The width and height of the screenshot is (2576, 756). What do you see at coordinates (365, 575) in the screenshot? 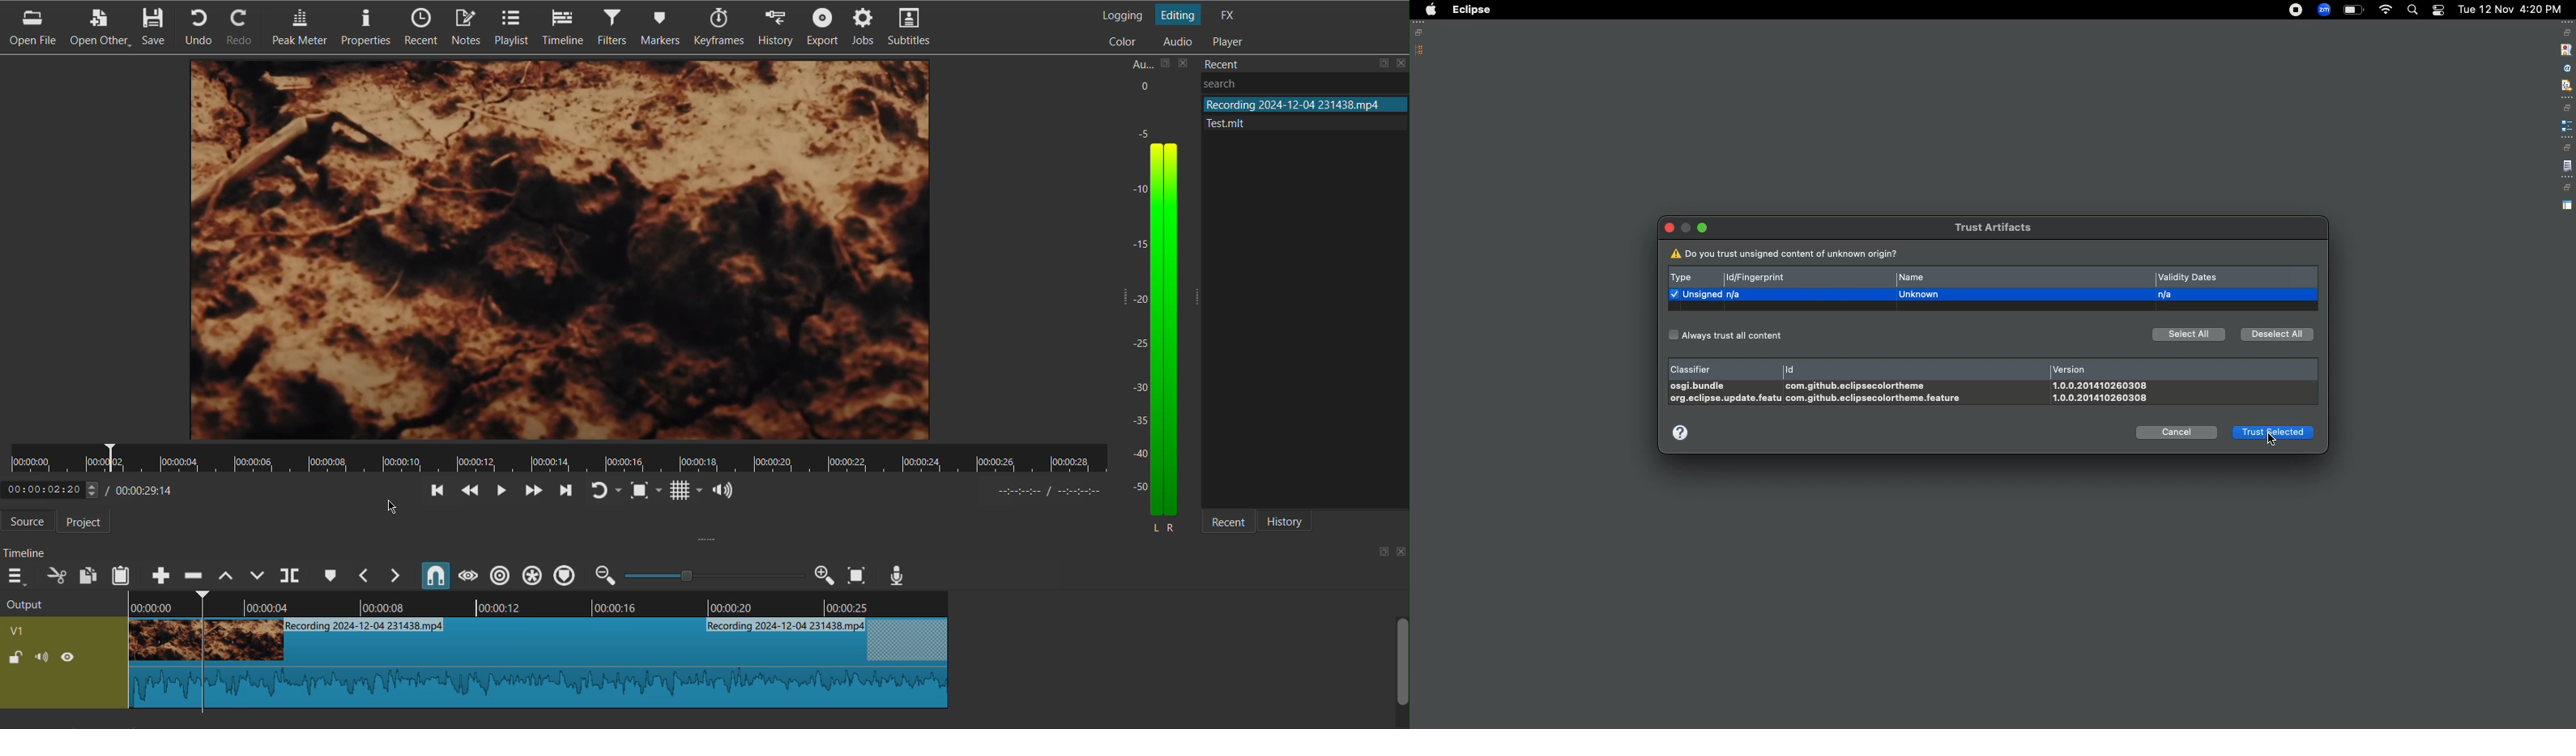
I see `Previous Marker` at bounding box center [365, 575].